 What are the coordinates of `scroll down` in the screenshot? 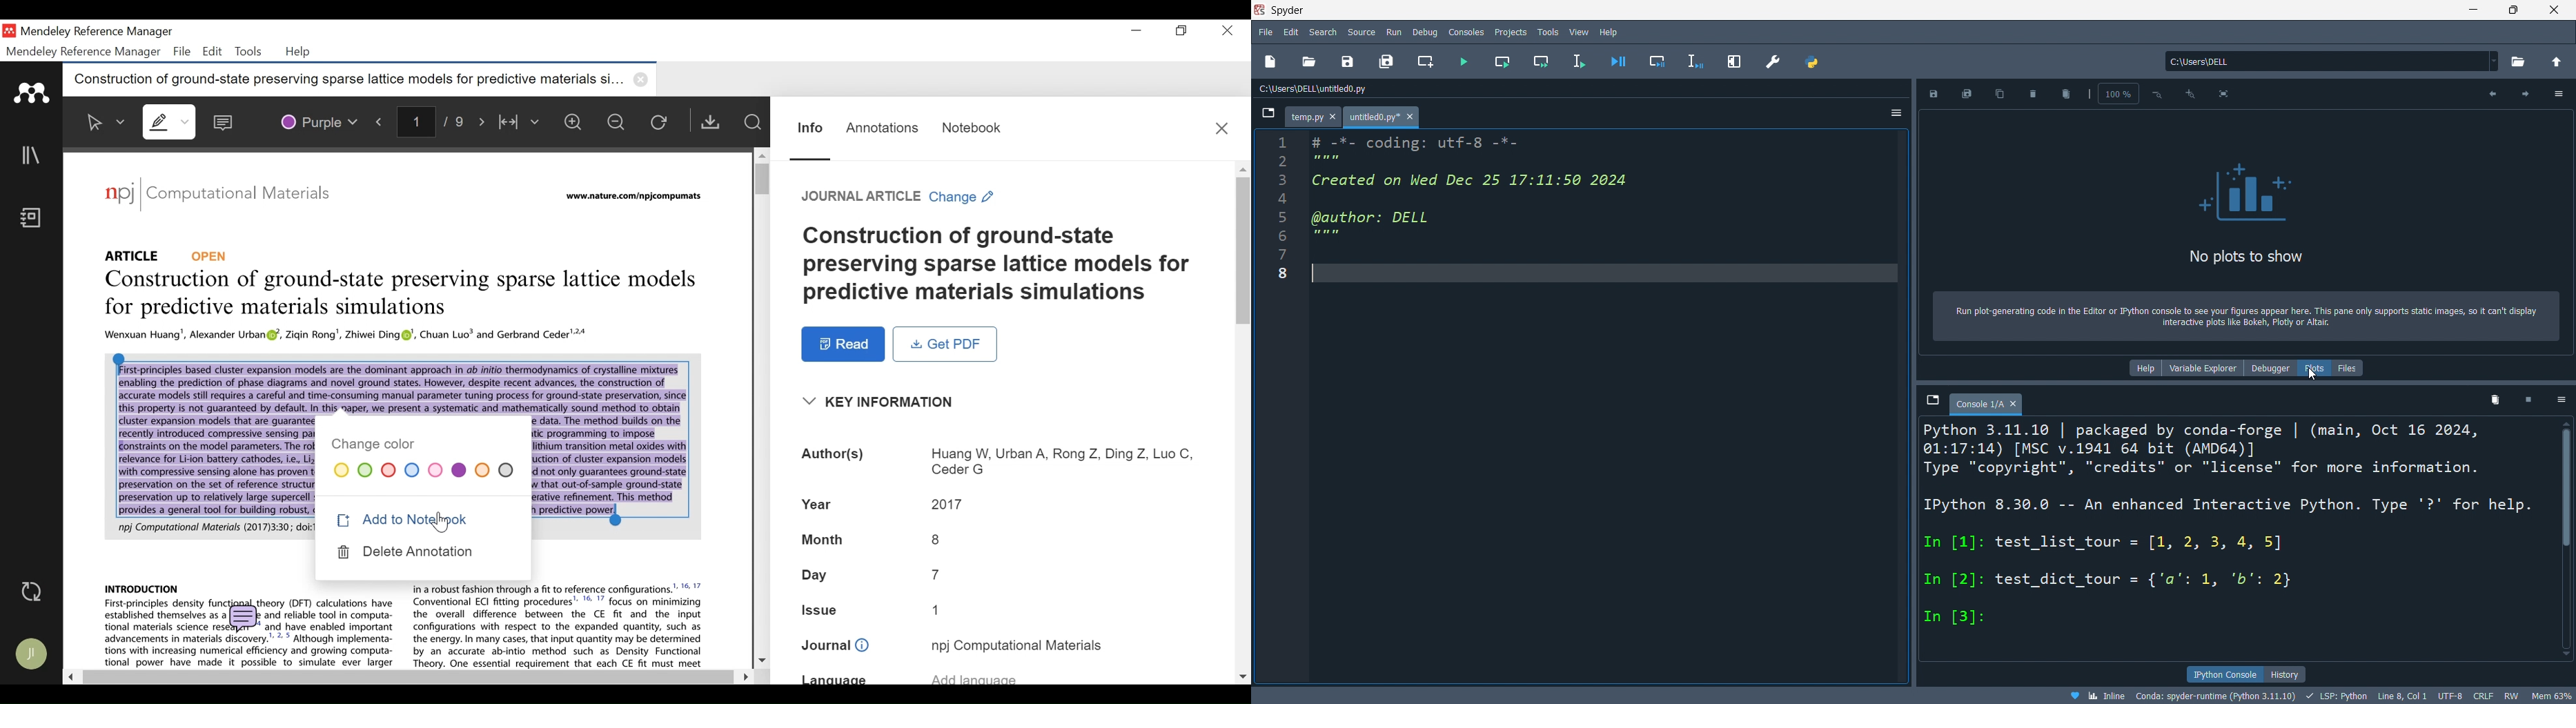 It's located at (1243, 677).